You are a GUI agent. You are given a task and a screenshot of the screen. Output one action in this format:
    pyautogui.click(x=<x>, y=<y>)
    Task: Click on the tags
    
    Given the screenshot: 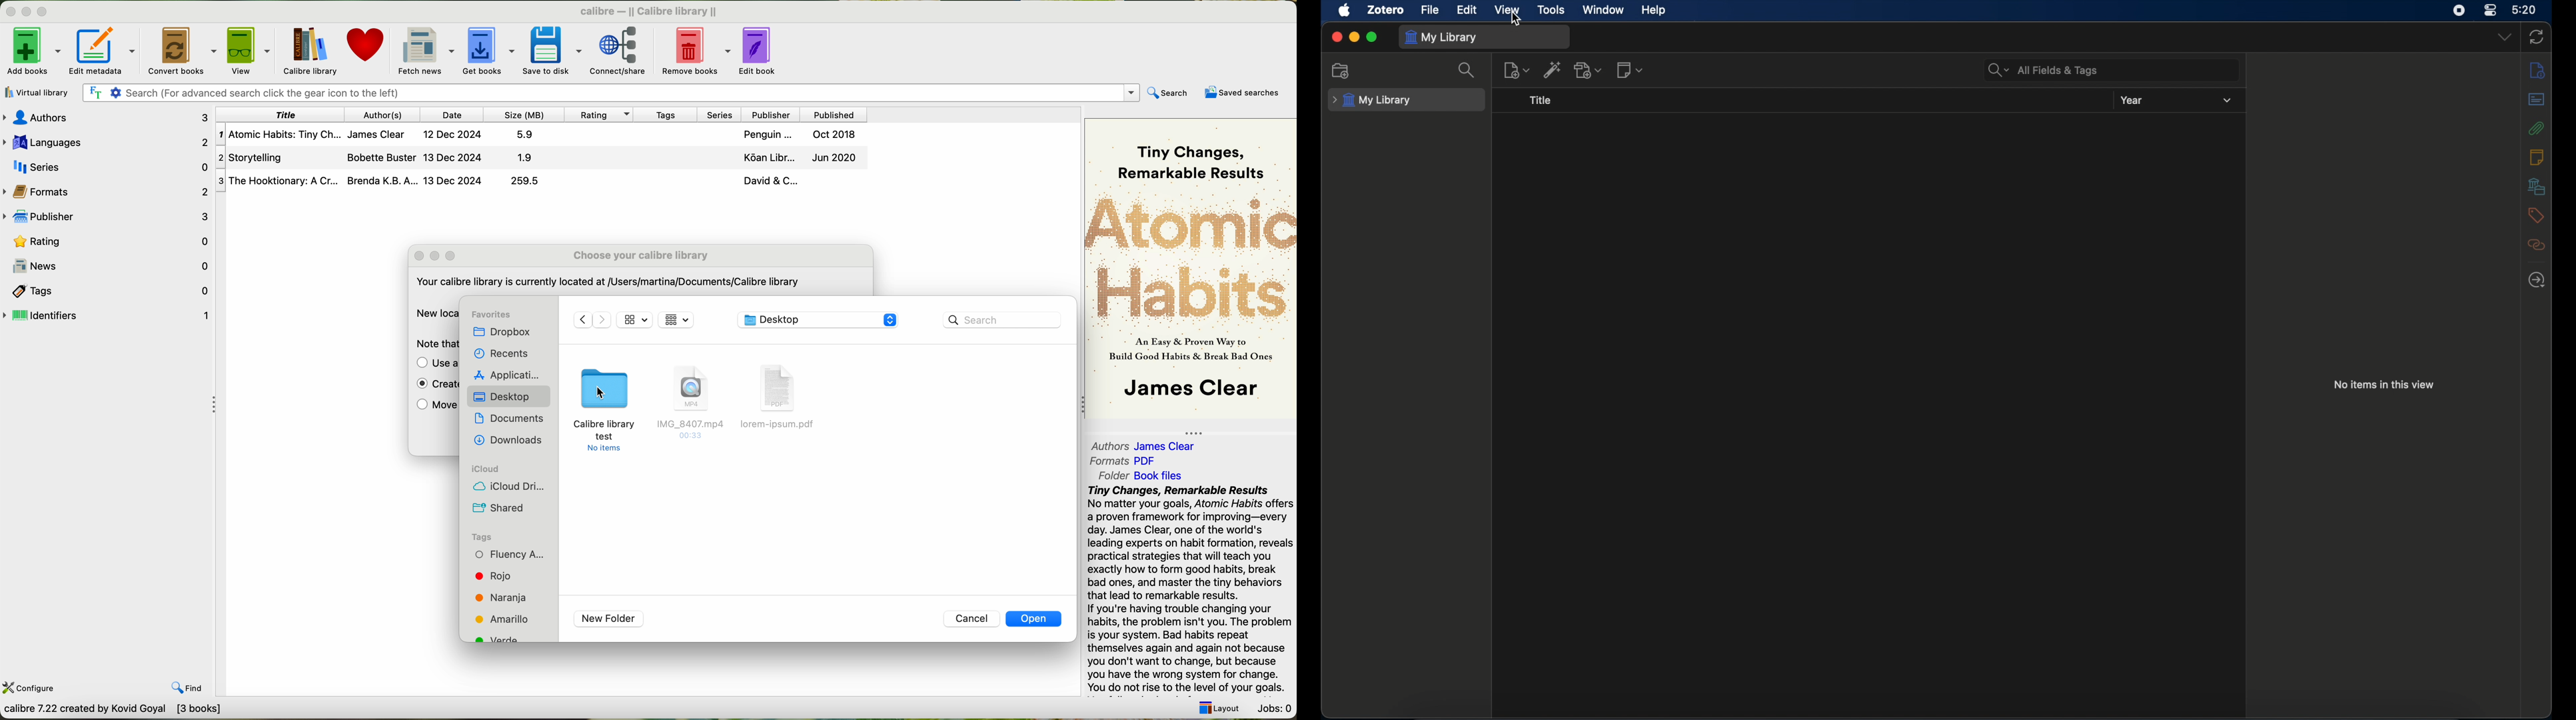 What is the action you would take?
    pyautogui.click(x=2535, y=215)
    